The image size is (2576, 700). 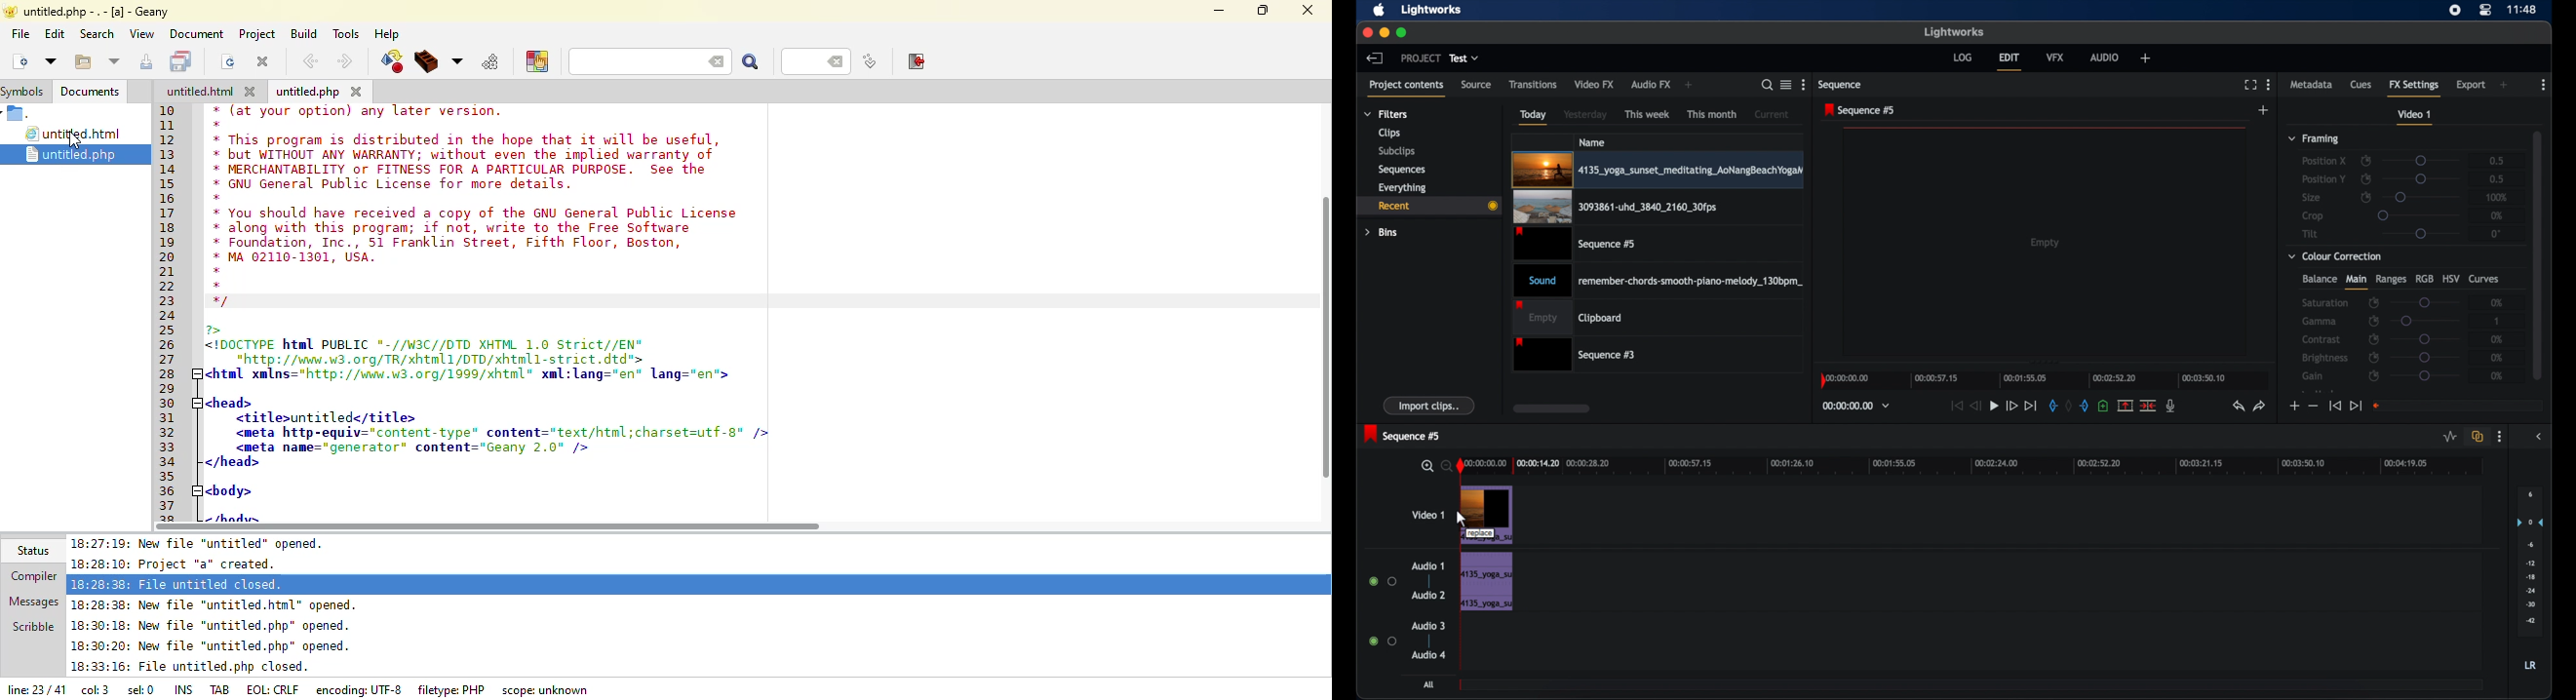 What do you see at coordinates (2366, 198) in the screenshot?
I see `enable/disable keyframes` at bounding box center [2366, 198].